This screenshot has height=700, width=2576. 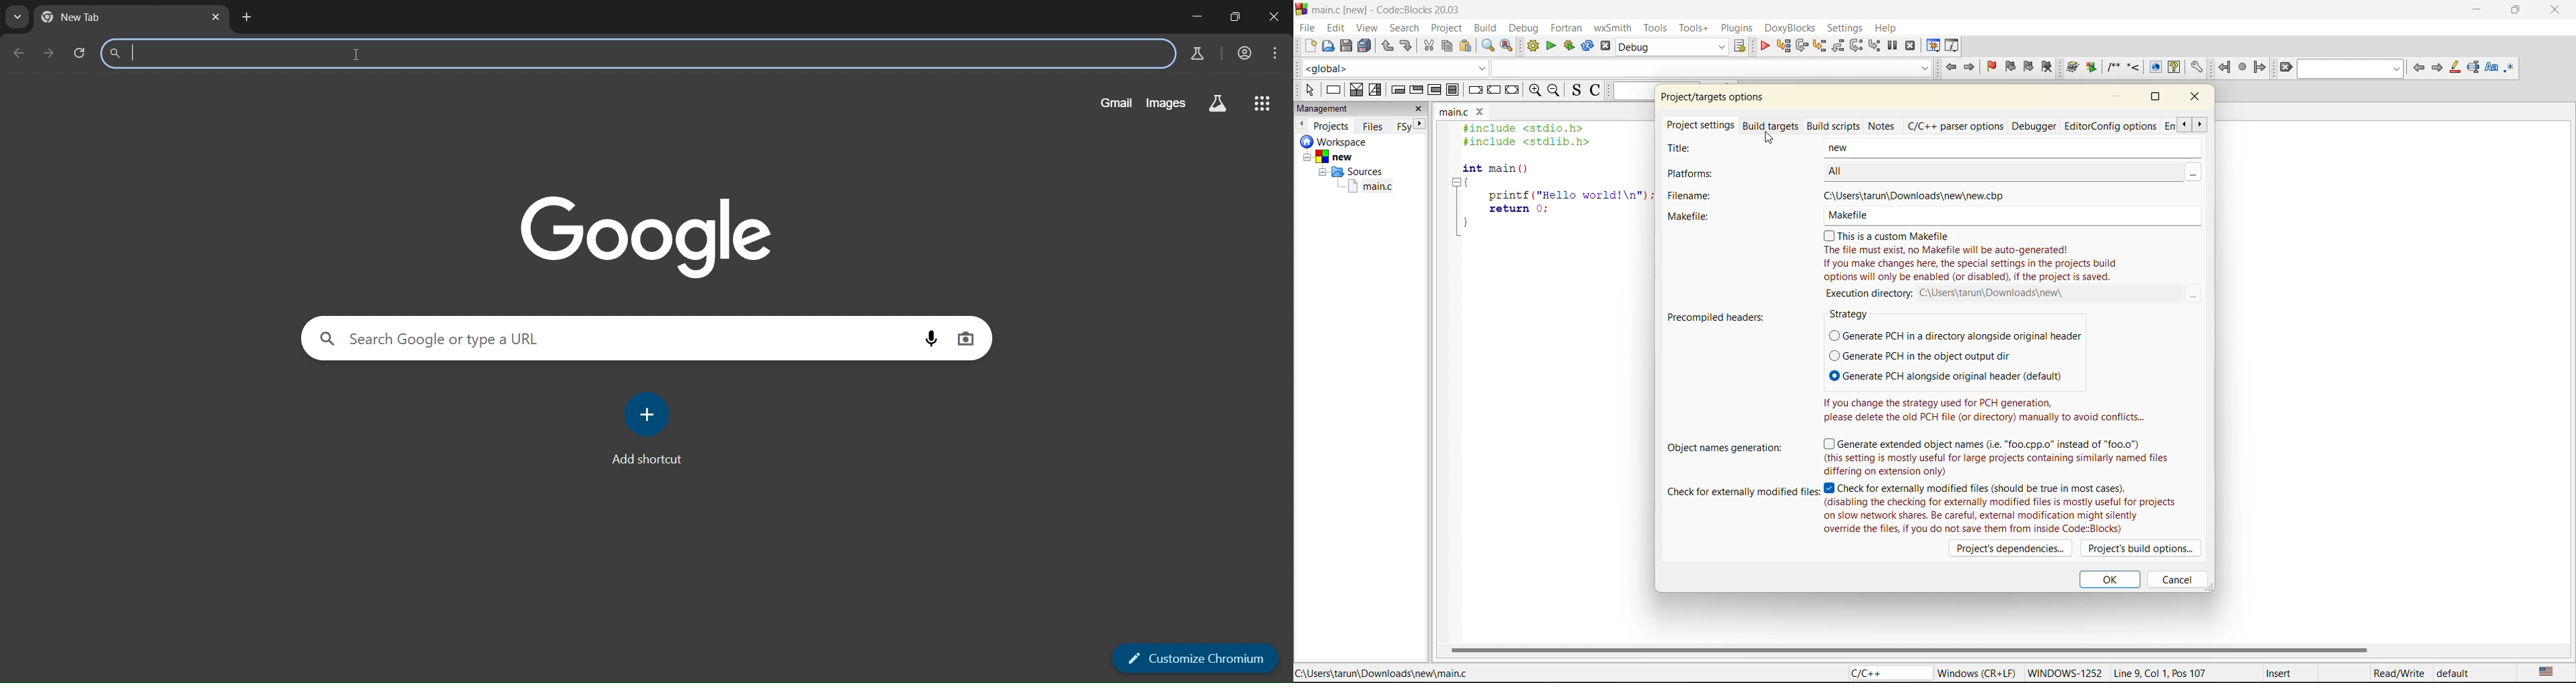 I want to click on replace, so click(x=1509, y=46).